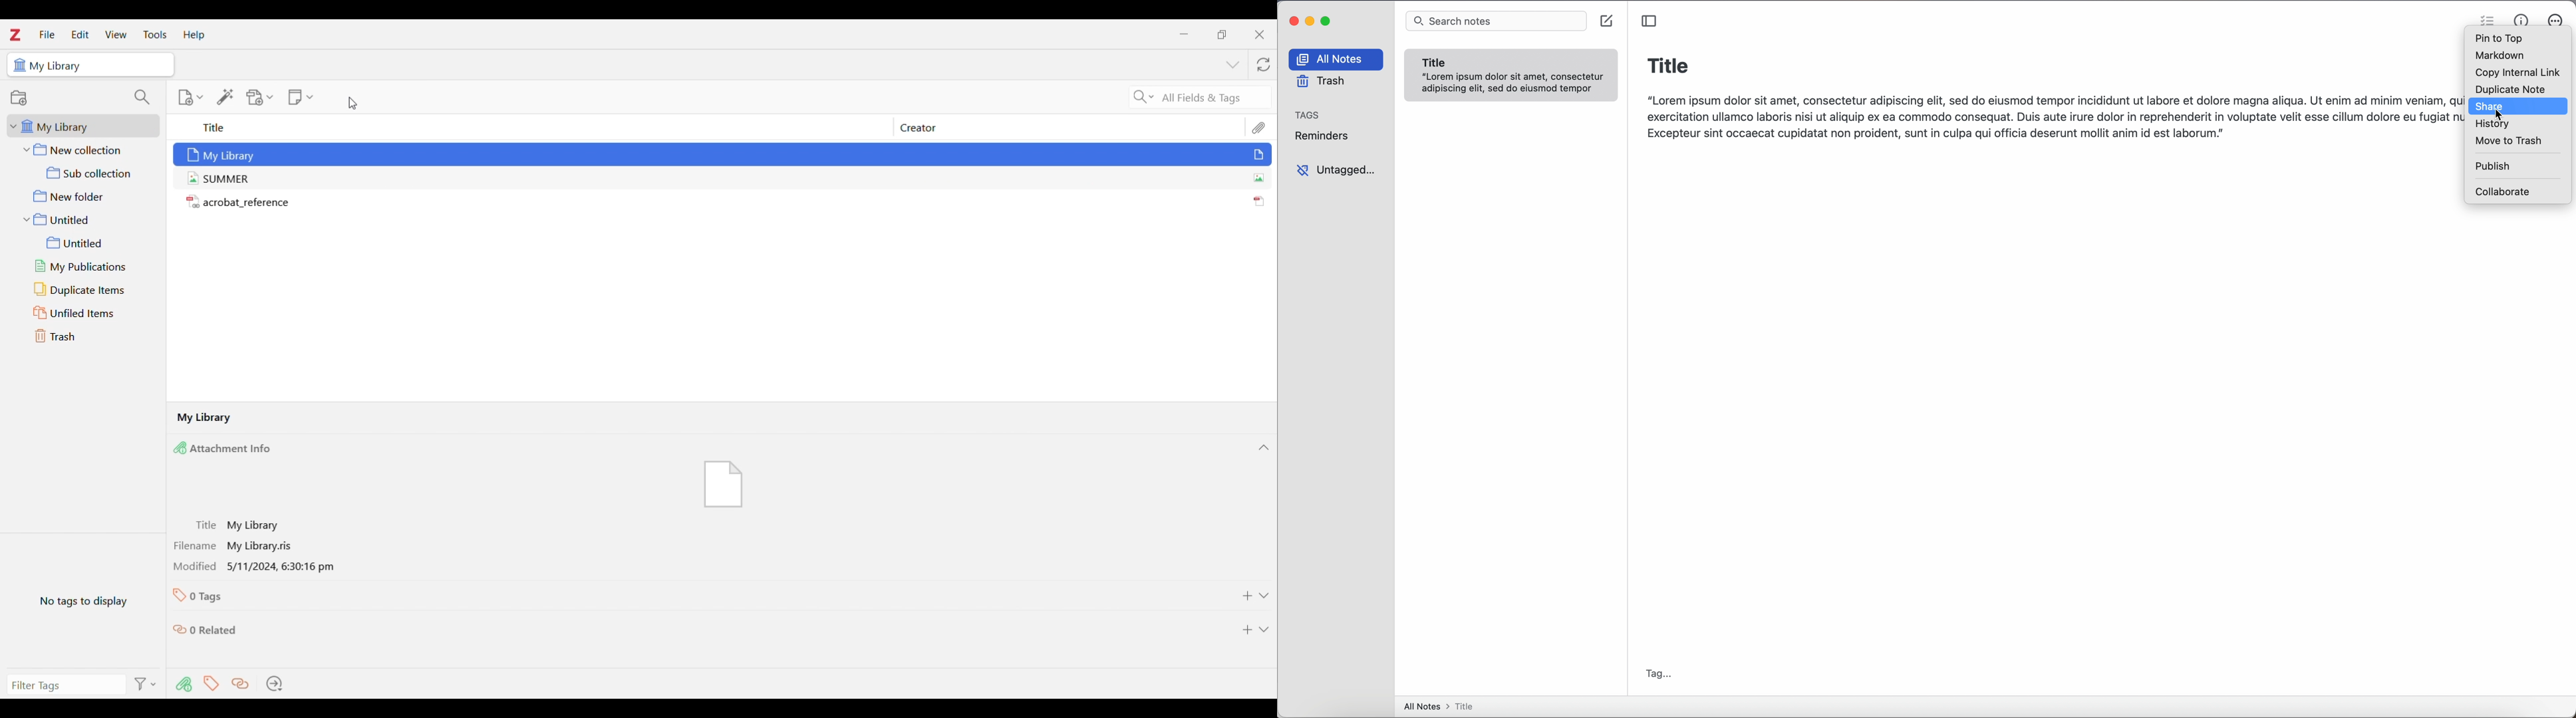 The height and width of the screenshot is (728, 2576). I want to click on Creator, so click(984, 127).